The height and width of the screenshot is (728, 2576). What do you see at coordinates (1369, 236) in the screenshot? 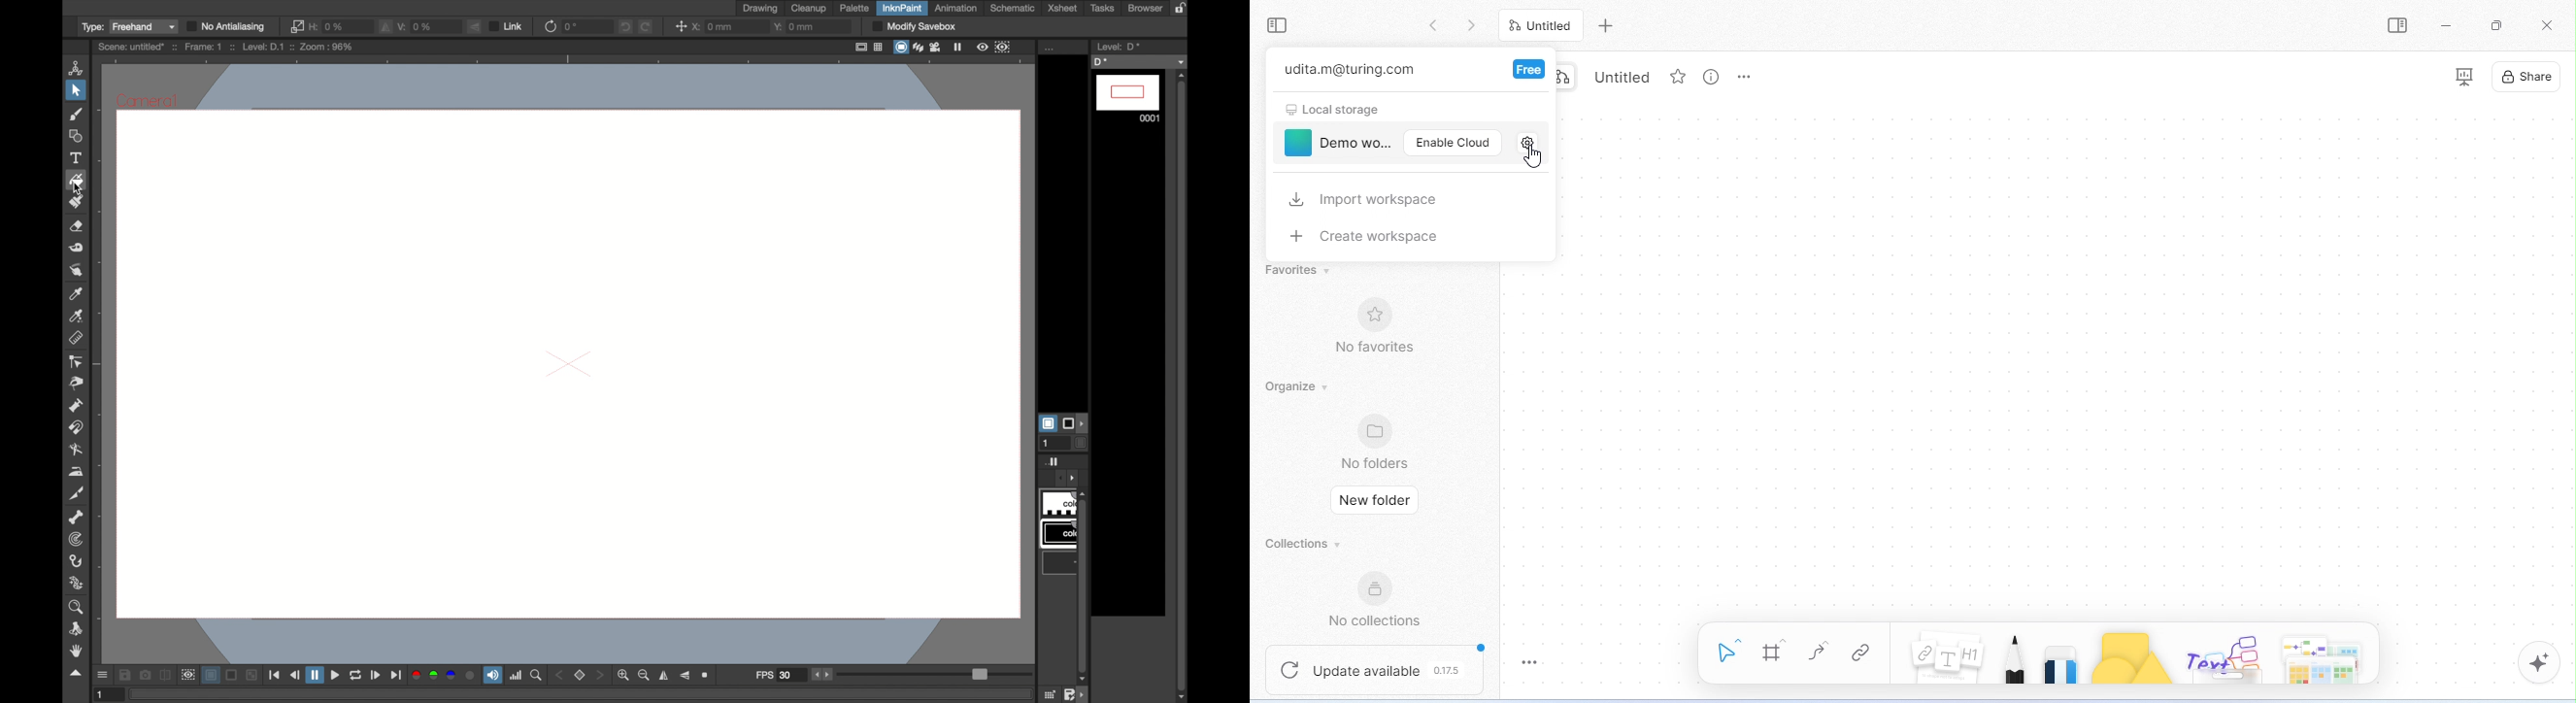
I see `create workspace` at bounding box center [1369, 236].